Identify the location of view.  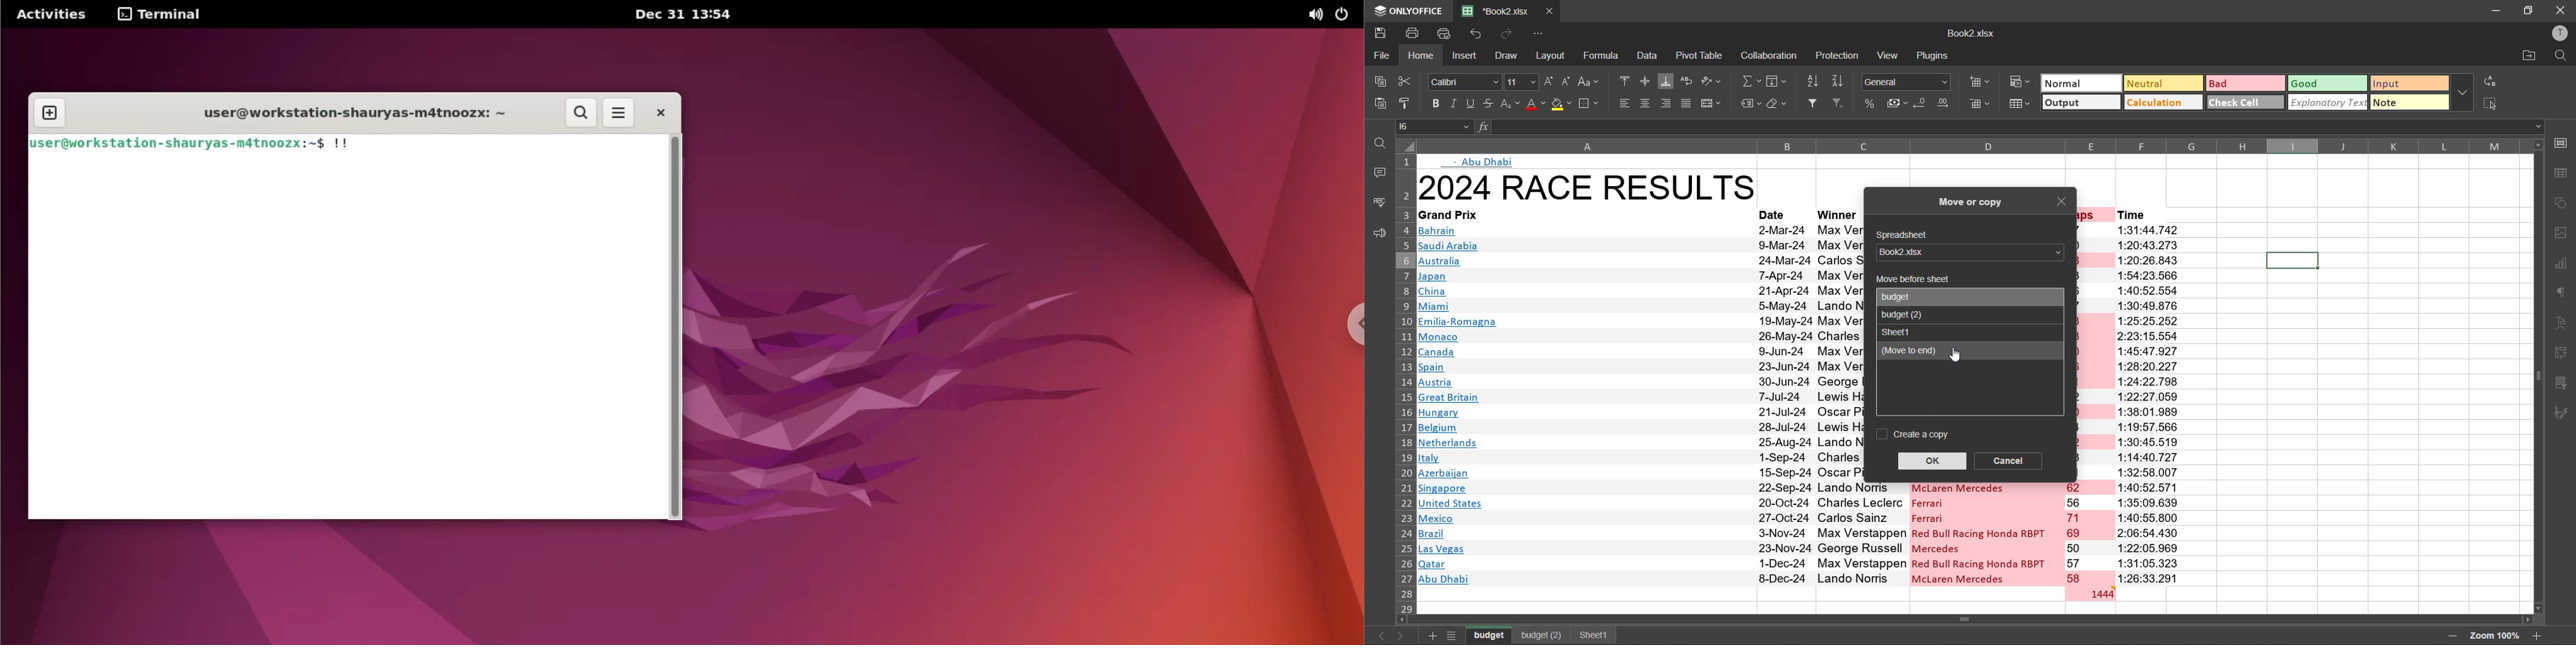
(1891, 55).